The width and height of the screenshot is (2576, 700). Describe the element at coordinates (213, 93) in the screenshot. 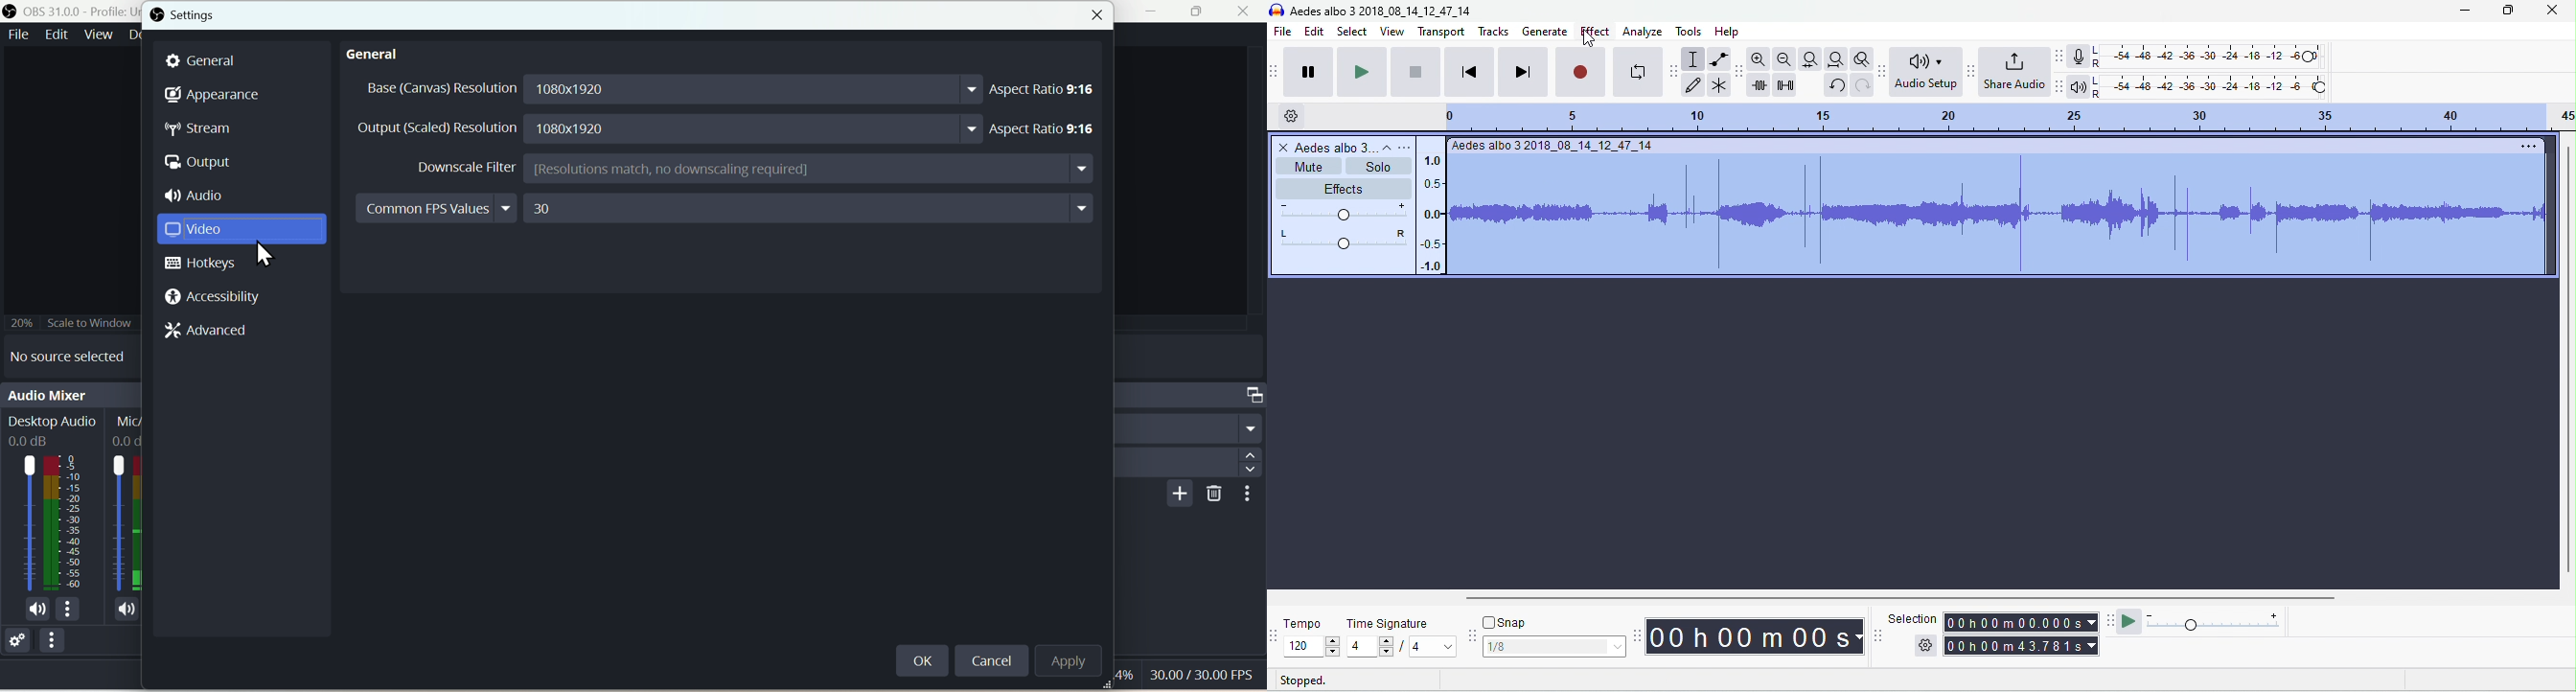

I see `Appearance` at that location.